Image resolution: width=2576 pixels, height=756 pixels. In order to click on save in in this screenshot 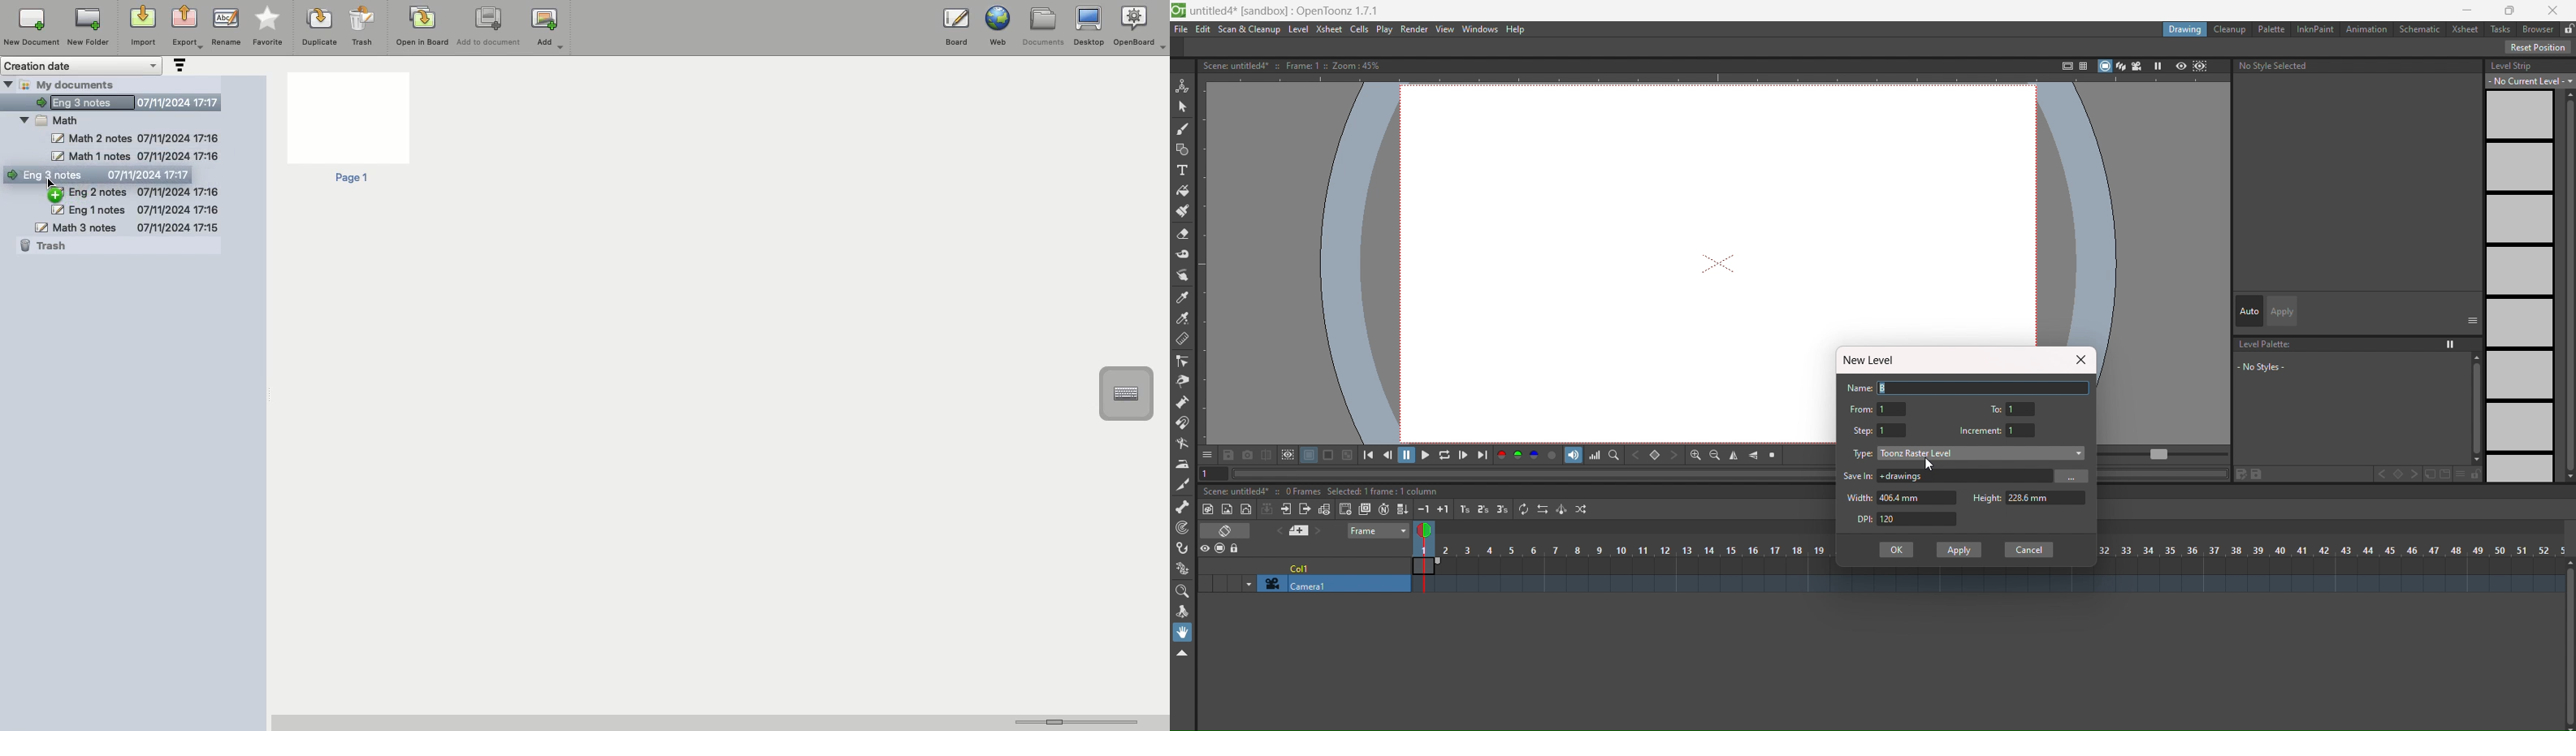, I will do `click(1859, 475)`.